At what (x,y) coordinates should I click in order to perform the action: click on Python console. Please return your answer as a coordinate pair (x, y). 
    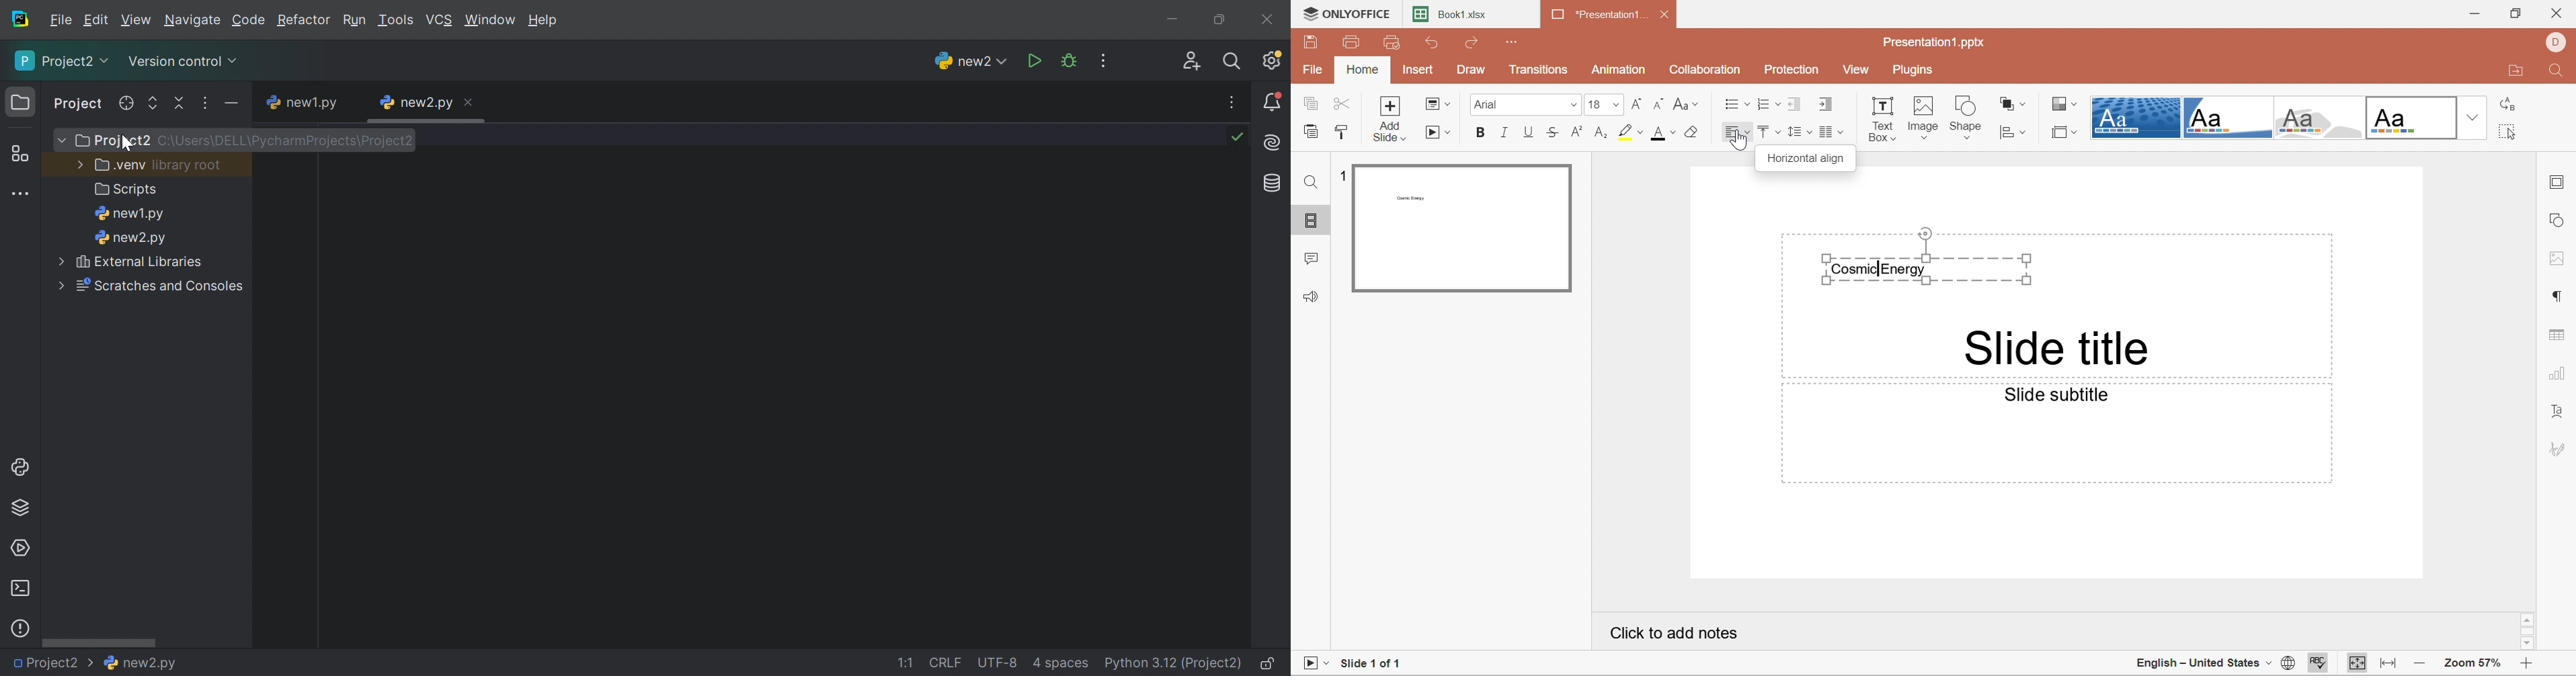
    Looking at the image, I should click on (18, 467).